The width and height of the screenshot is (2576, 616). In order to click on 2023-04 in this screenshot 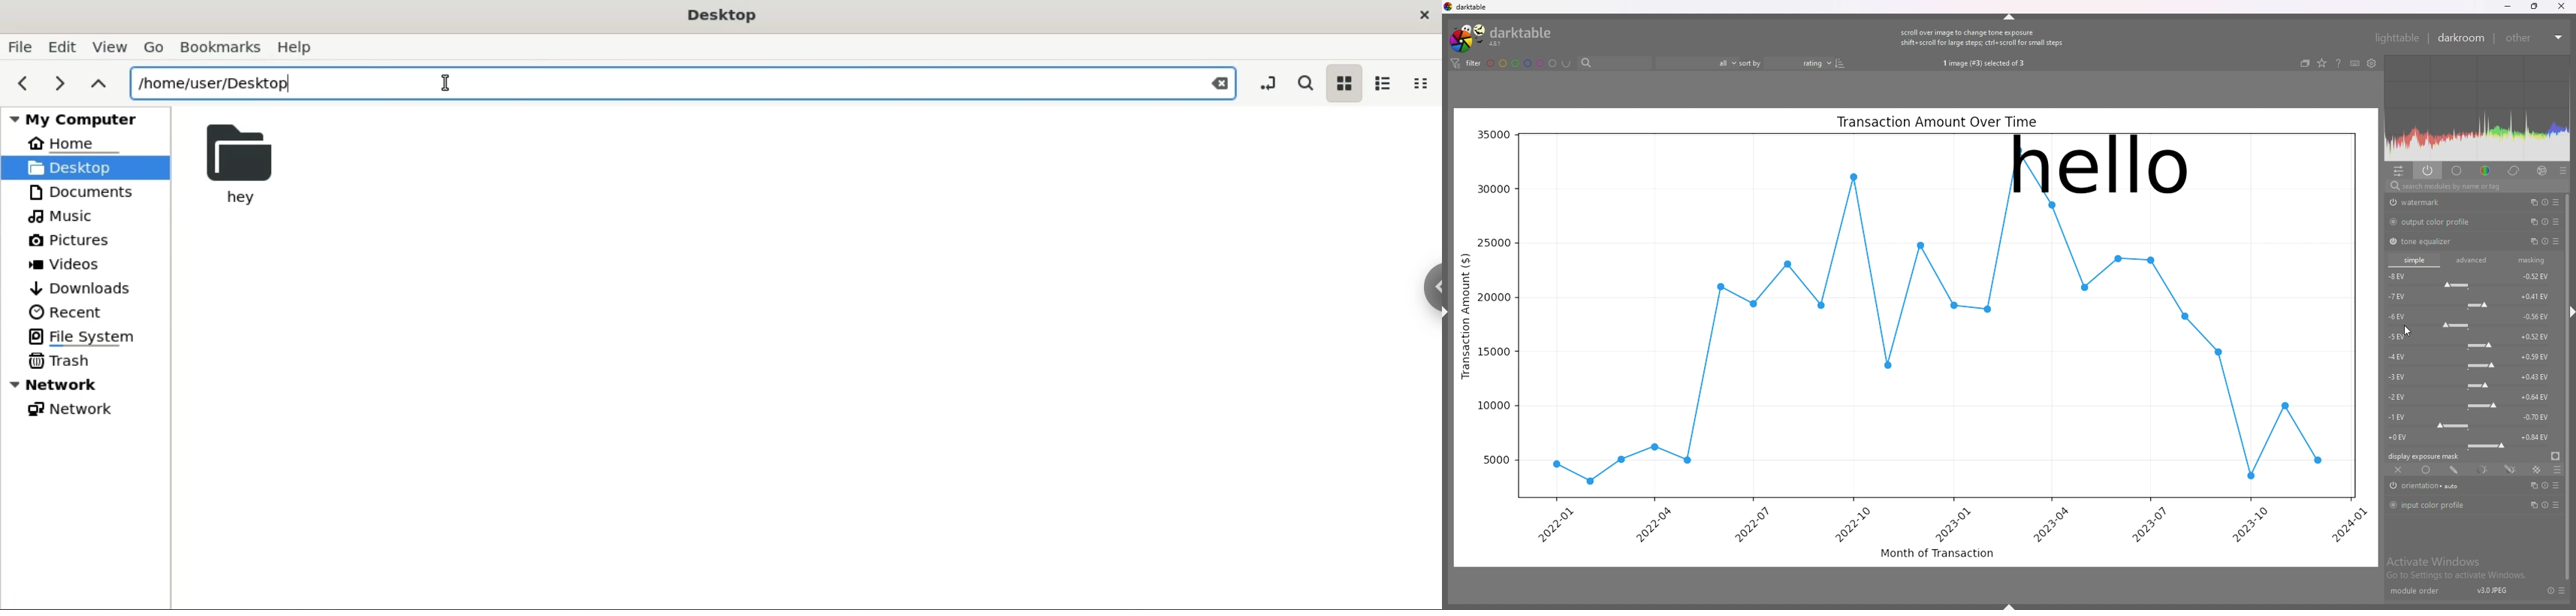, I will do `click(2051, 524)`.